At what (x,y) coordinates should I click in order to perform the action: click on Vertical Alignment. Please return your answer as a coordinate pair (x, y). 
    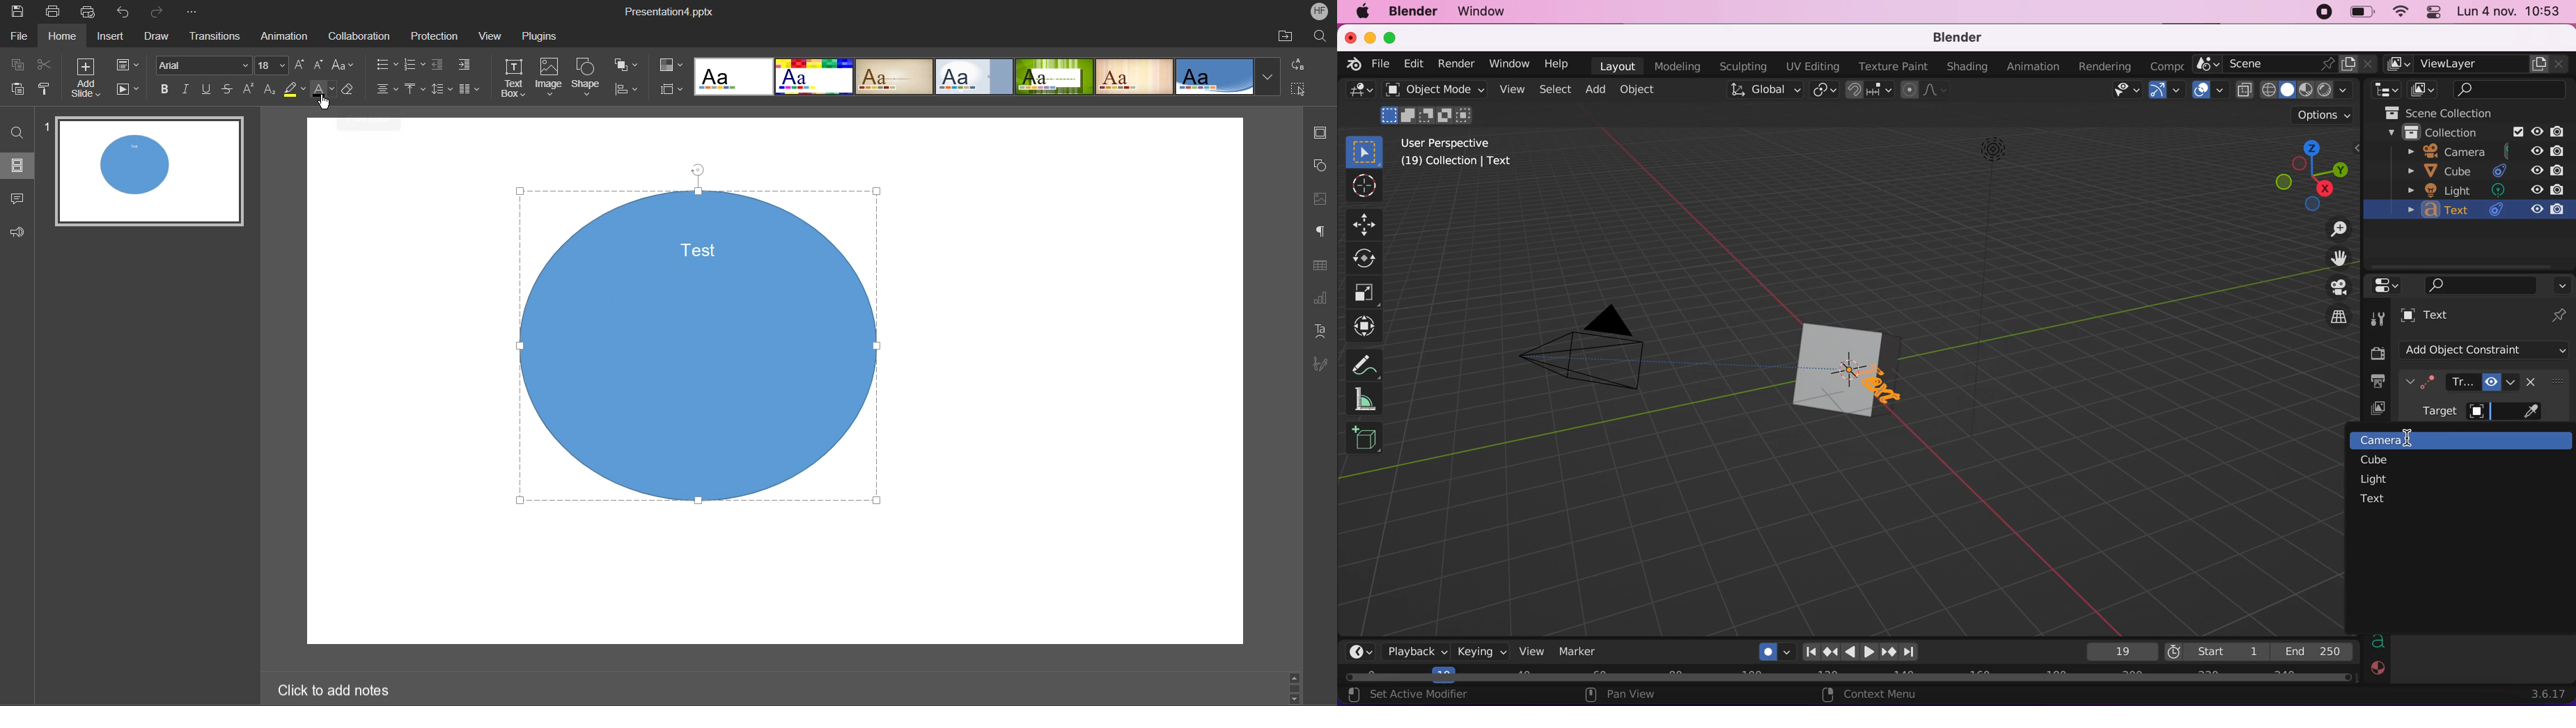
    Looking at the image, I should click on (417, 90).